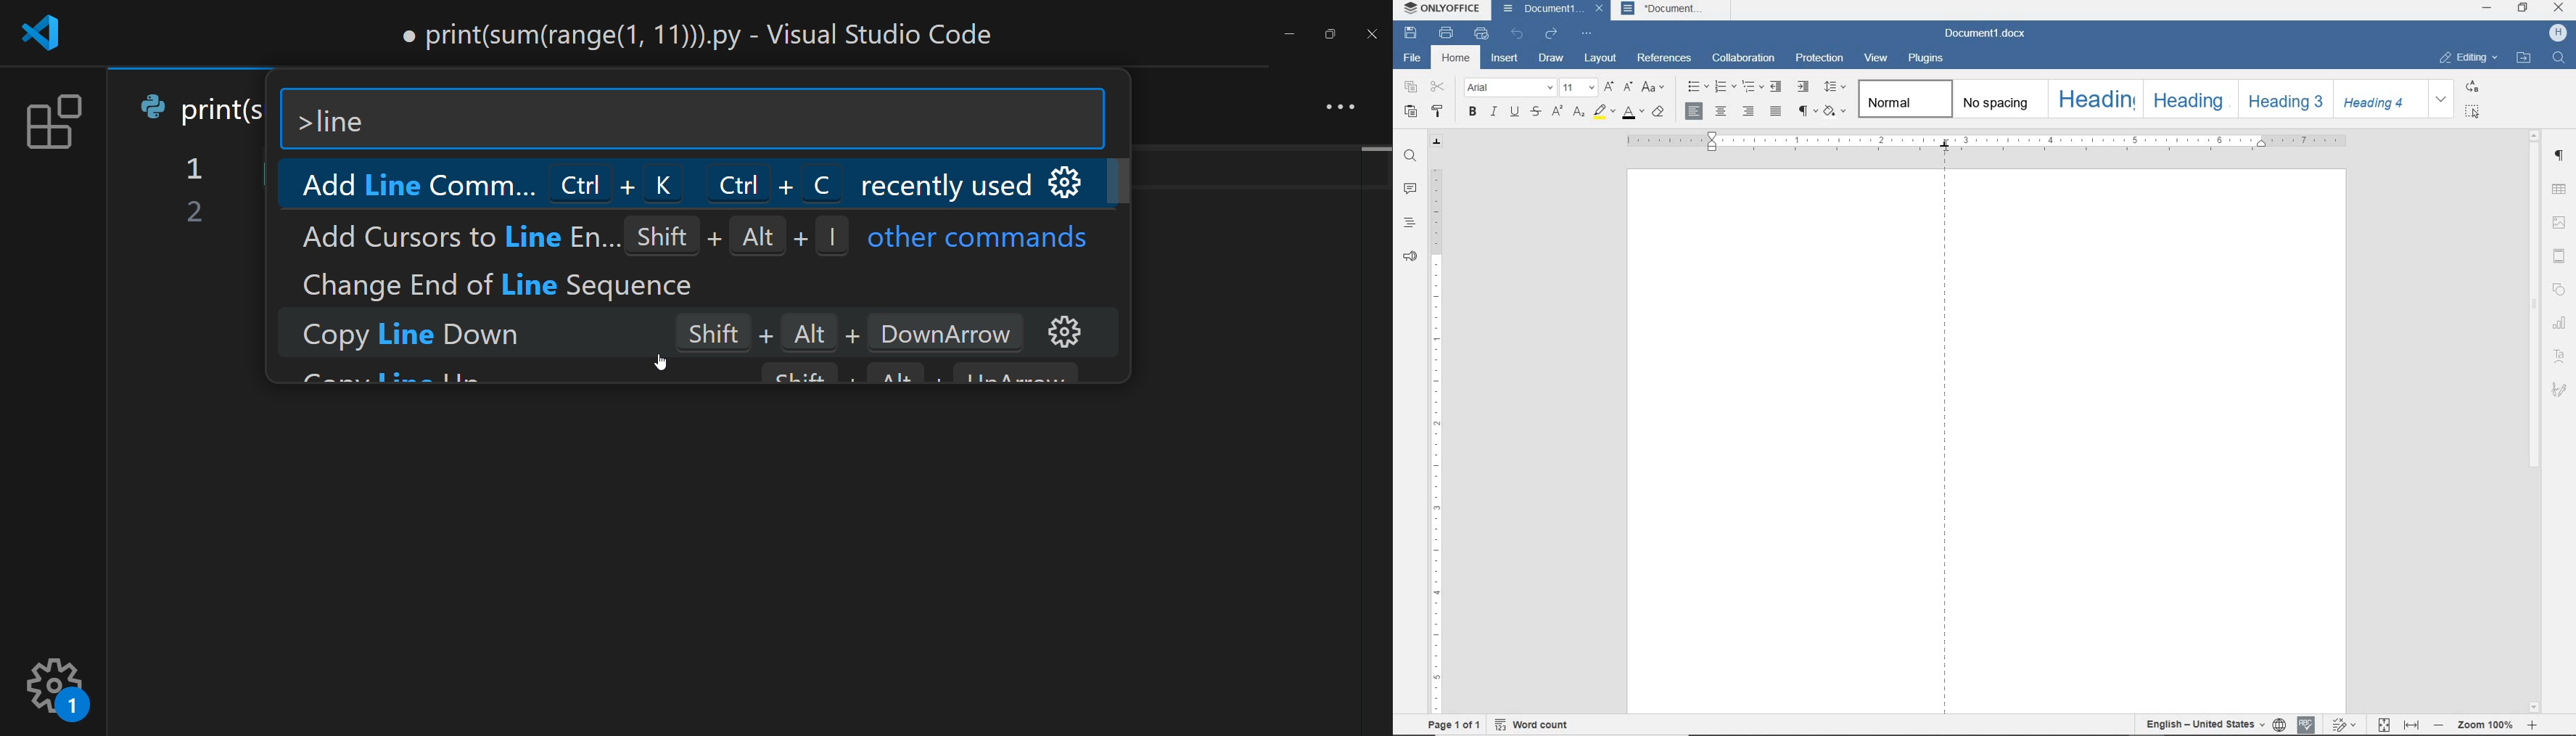  What do you see at coordinates (1835, 87) in the screenshot?
I see `PARAGRAPH LINE SPACING` at bounding box center [1835, 87].